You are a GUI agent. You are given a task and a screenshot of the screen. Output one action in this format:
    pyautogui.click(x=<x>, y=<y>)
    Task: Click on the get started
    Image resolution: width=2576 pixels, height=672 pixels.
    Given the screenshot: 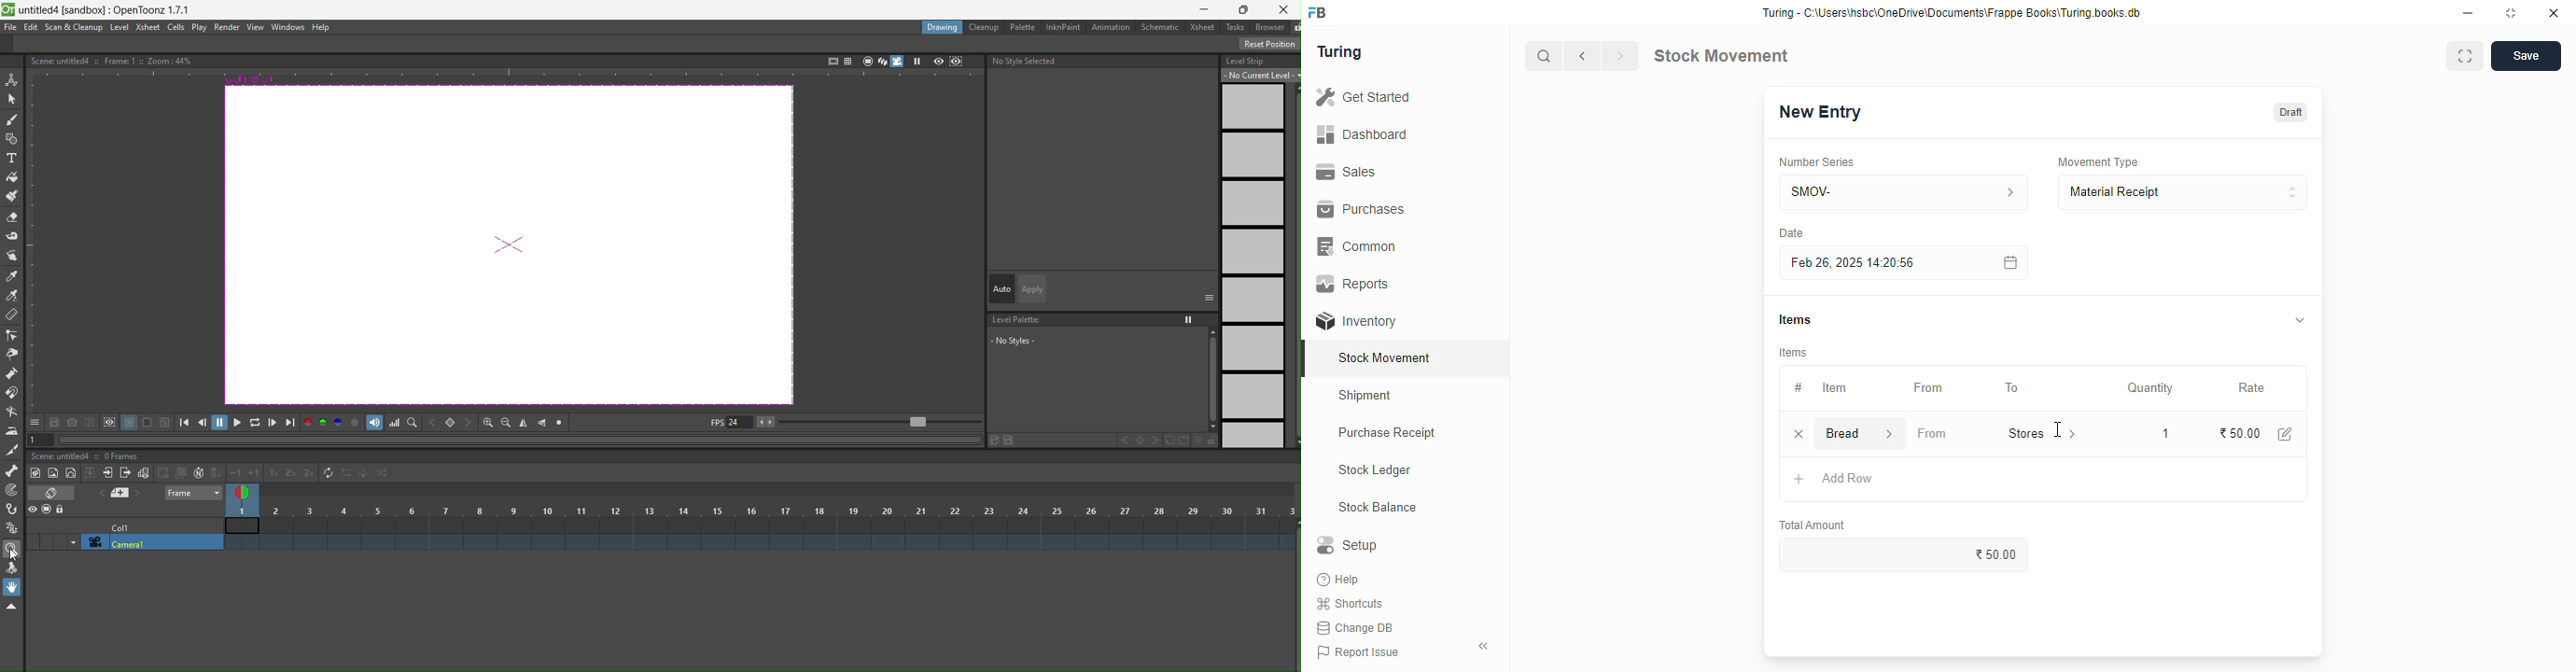 What is the action you would take?
    pyautogui.click(x=1365, y=97)
    